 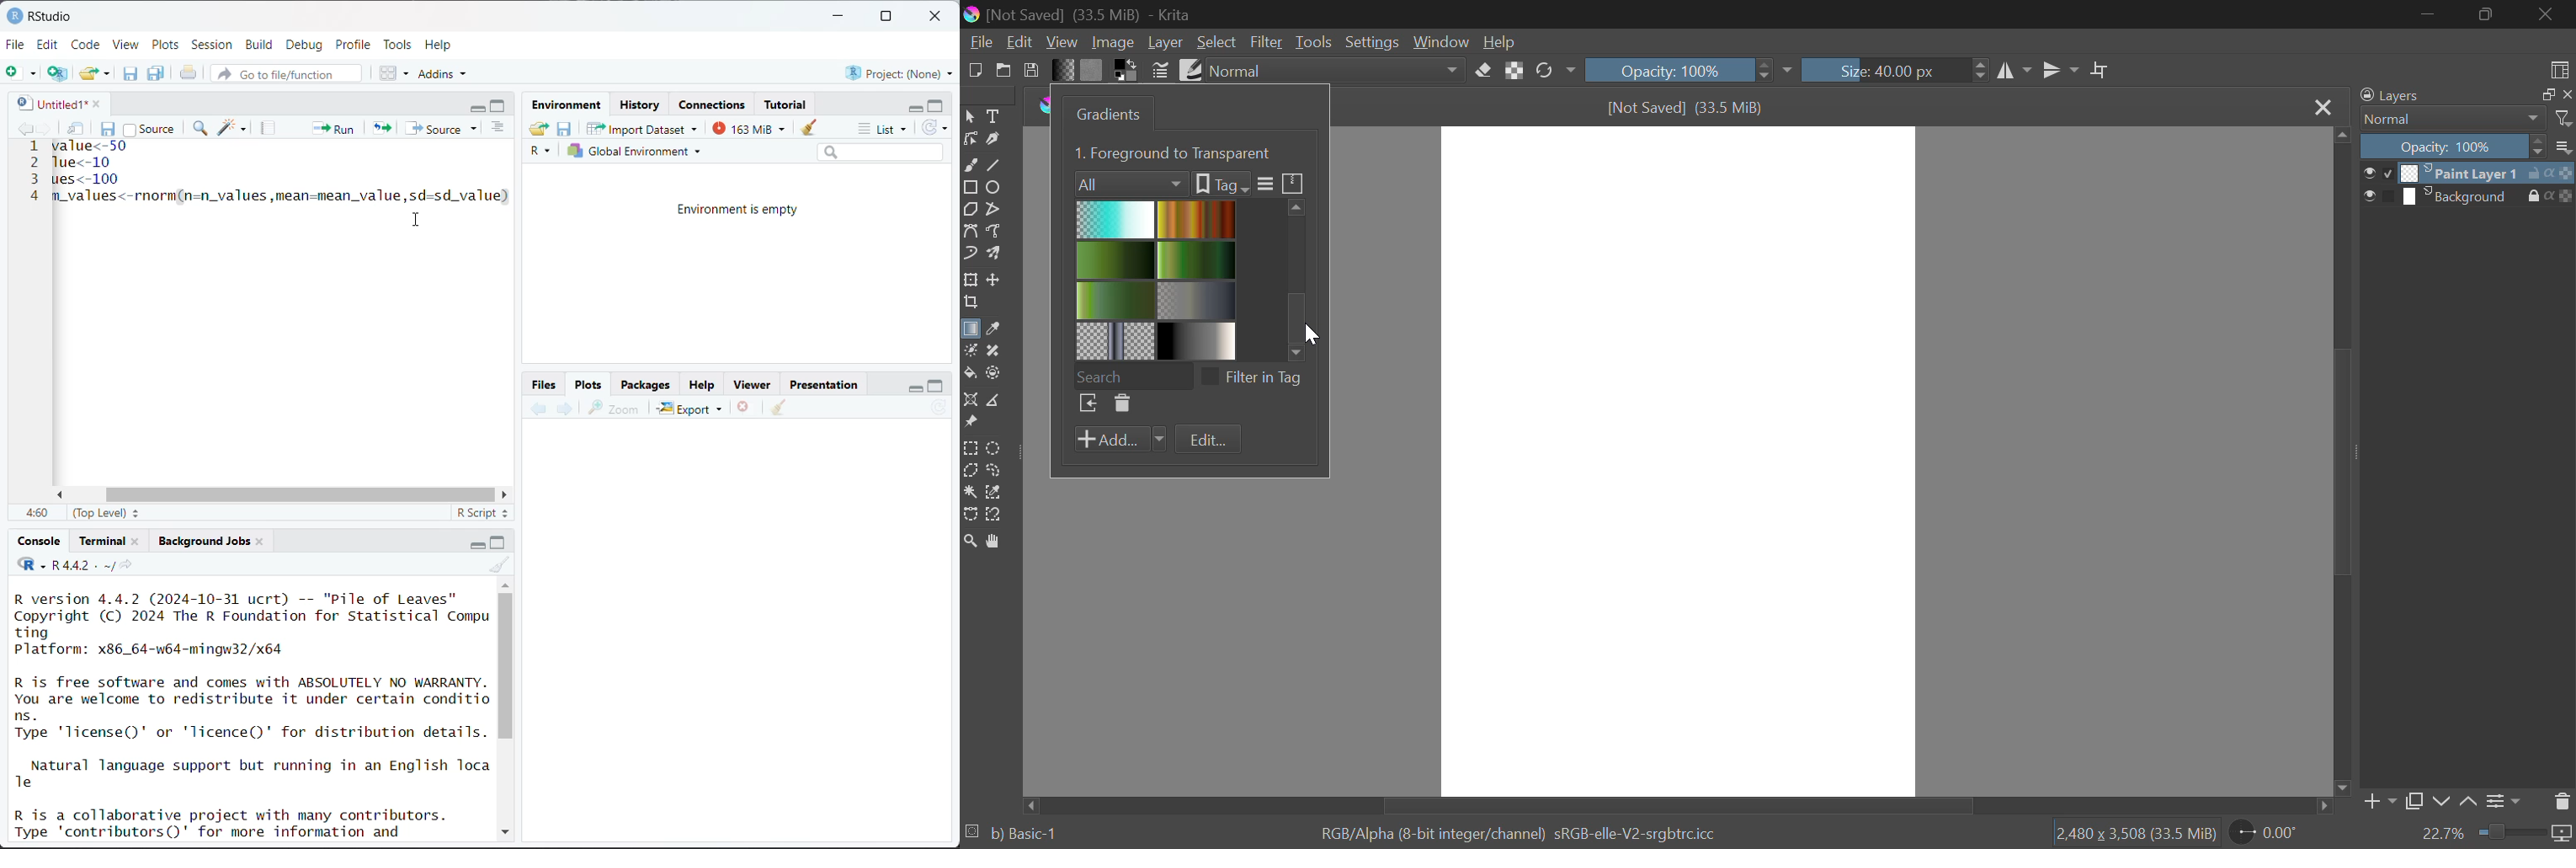 I want to click on print the current file, so click(x=189, y=73).